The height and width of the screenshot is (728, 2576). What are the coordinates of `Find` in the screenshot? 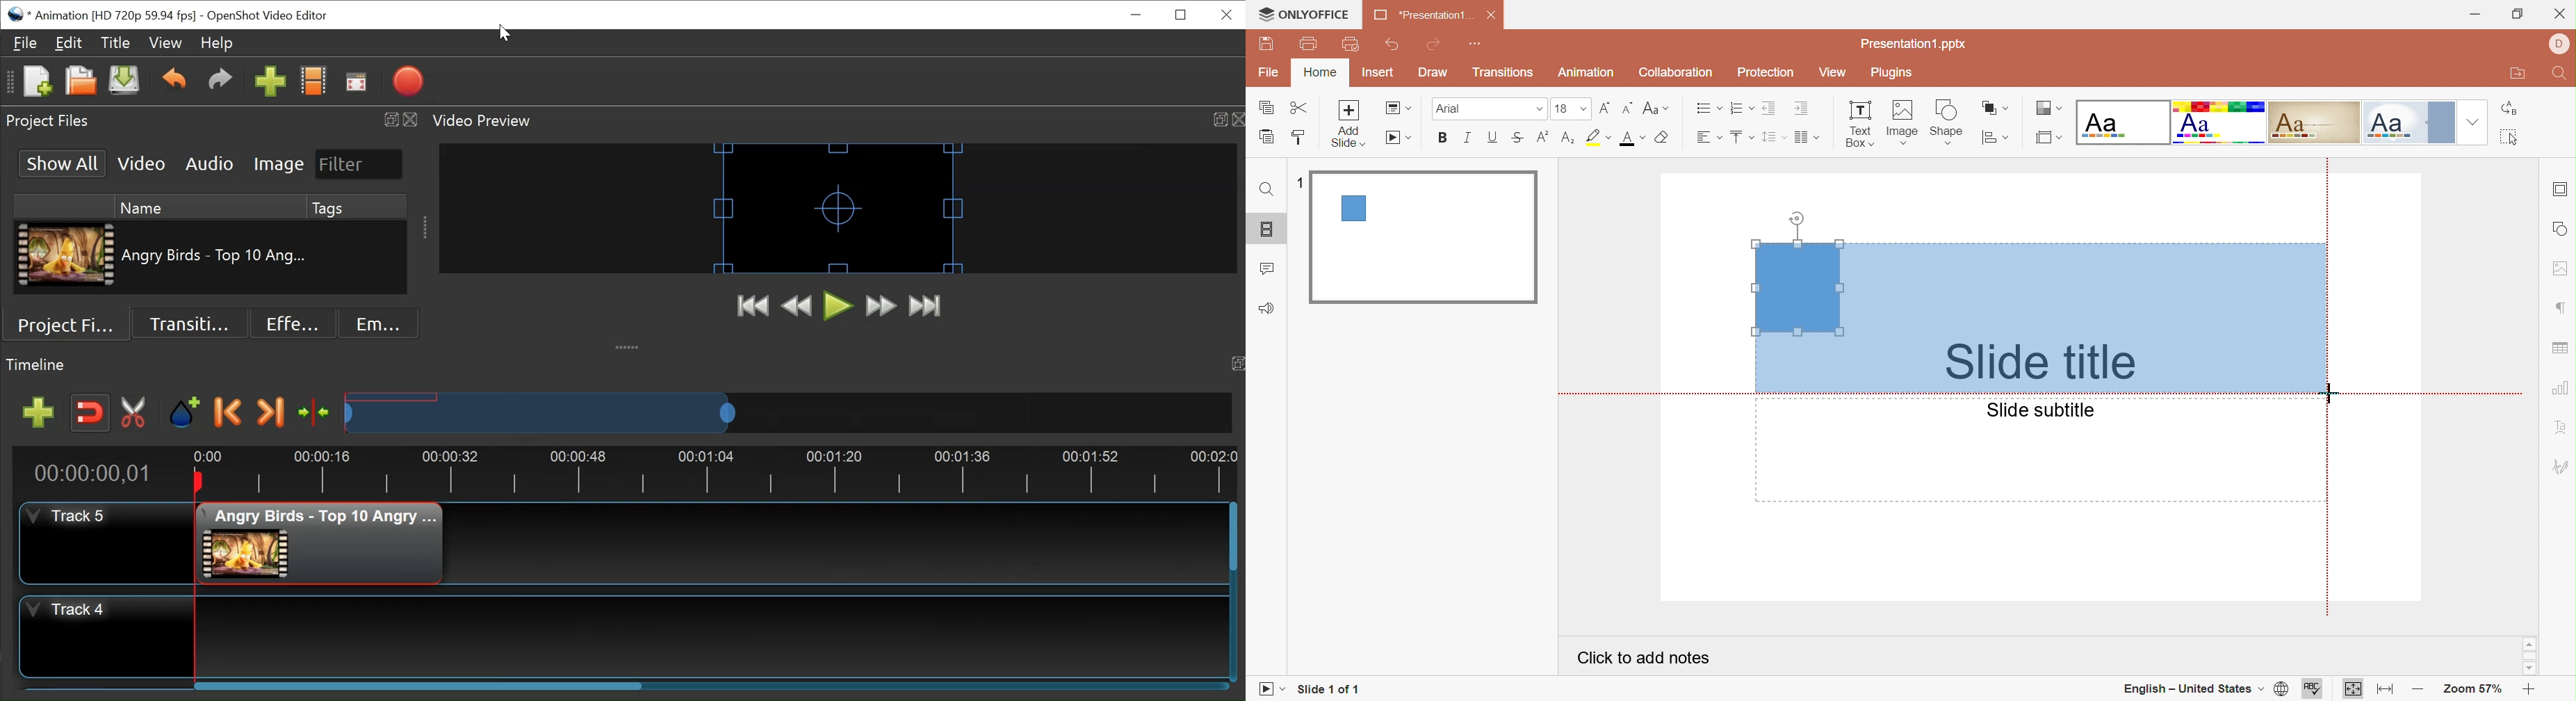 It's located at (1265, 191).